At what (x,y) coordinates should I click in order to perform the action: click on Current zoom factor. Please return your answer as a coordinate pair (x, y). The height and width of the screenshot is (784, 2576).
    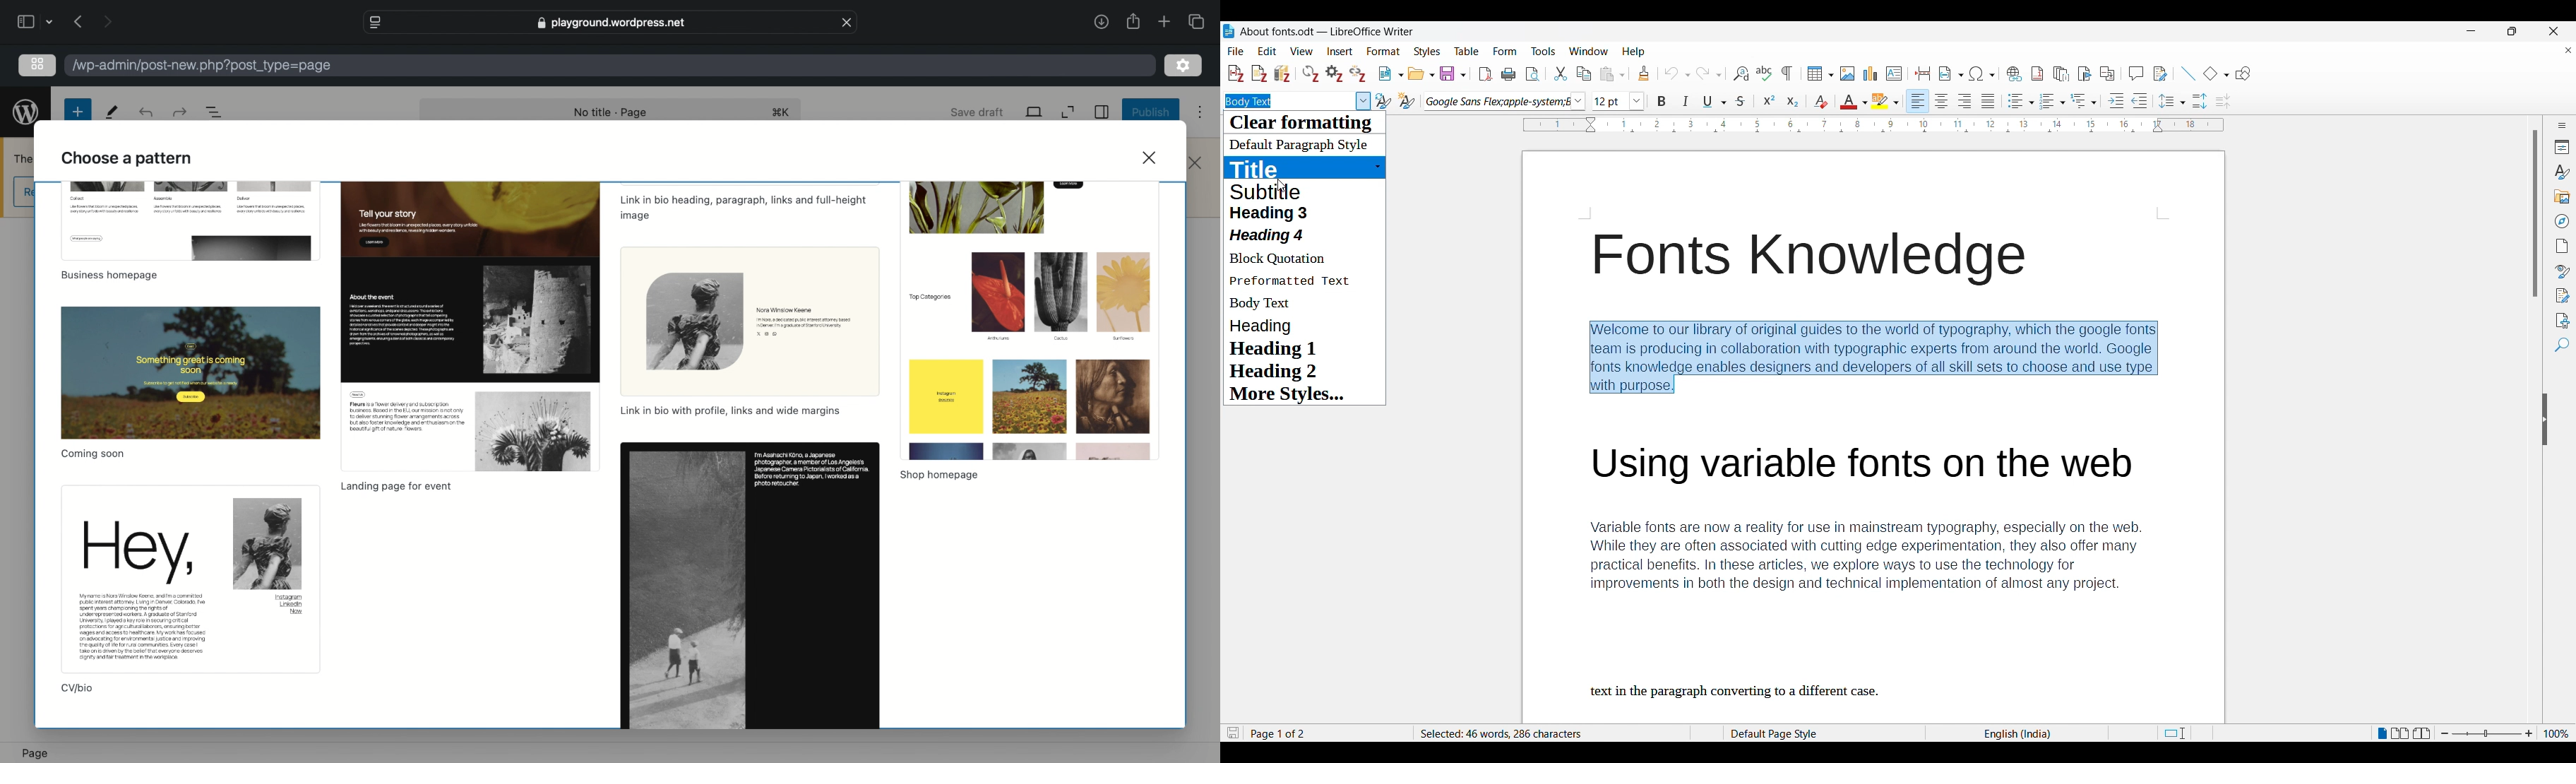
    Looking at the image, I should click on (2557, 733).